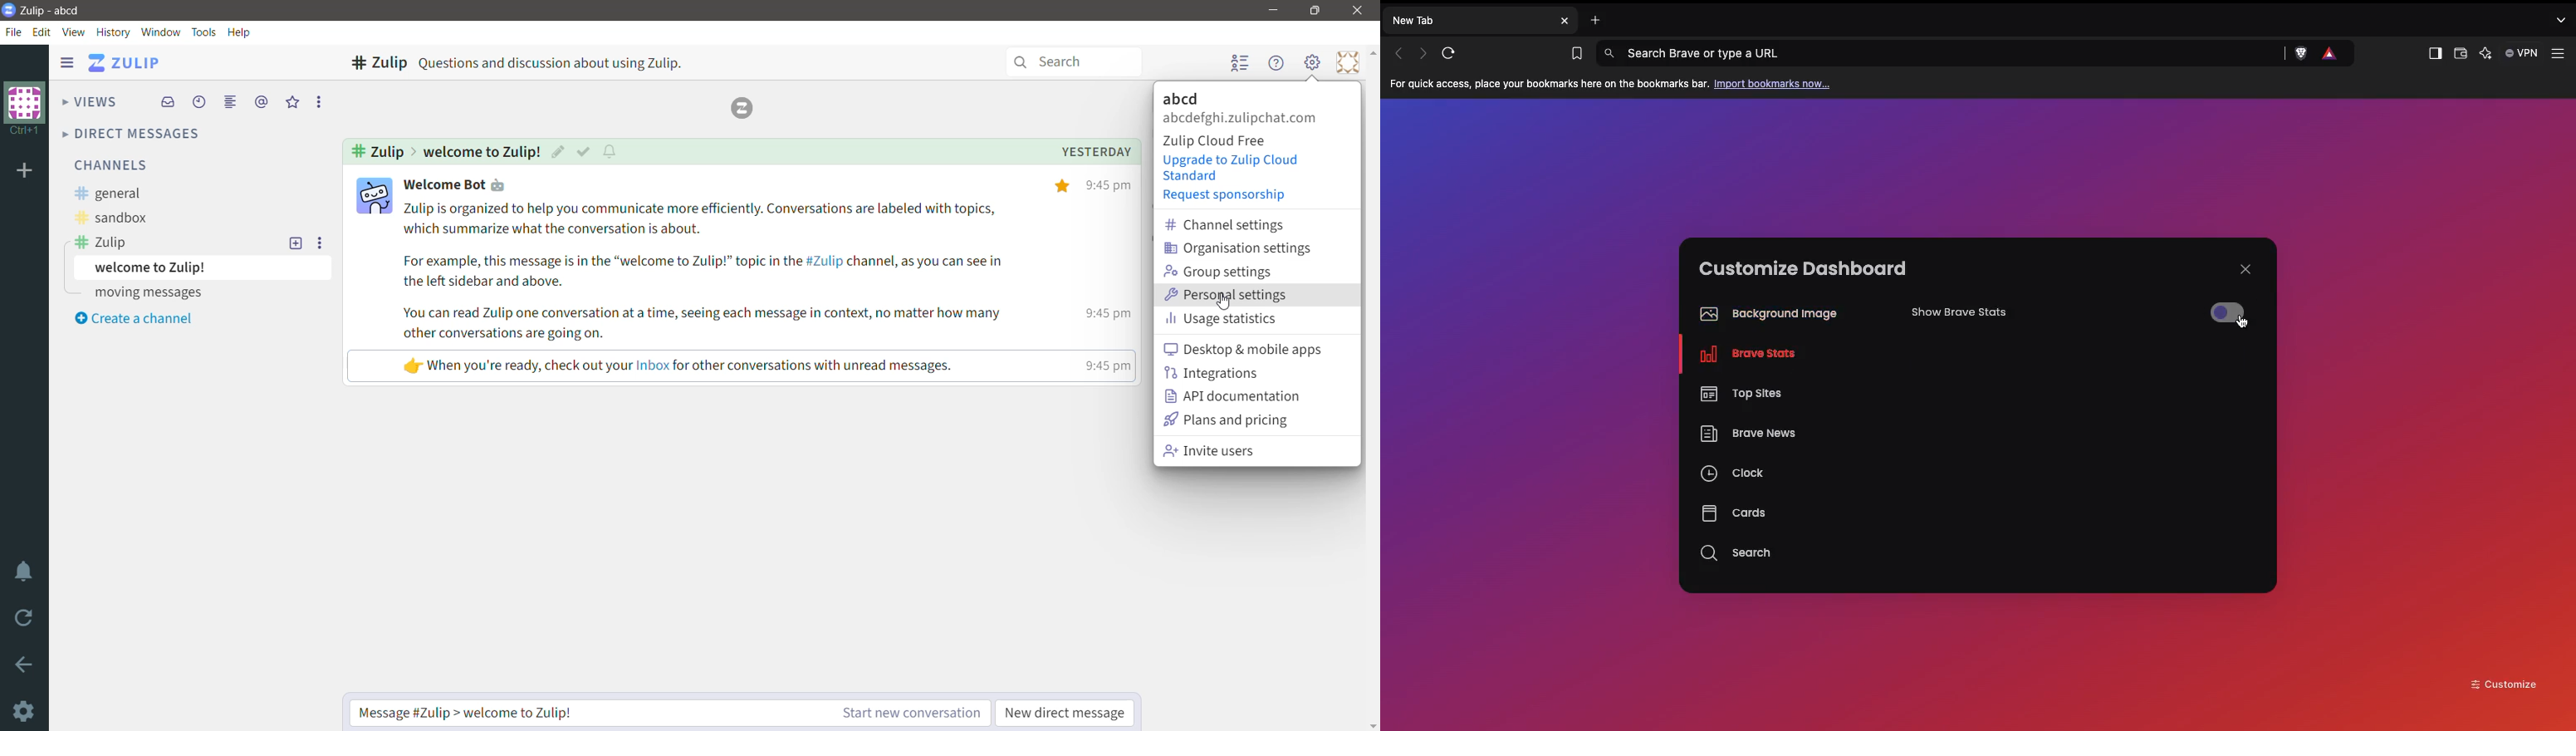 Image resolution: width=2576 pixels, height=756 pixels. Describe the element at coordinates (375, 151) in the screenshot. I see `Selected Channel` at that location.